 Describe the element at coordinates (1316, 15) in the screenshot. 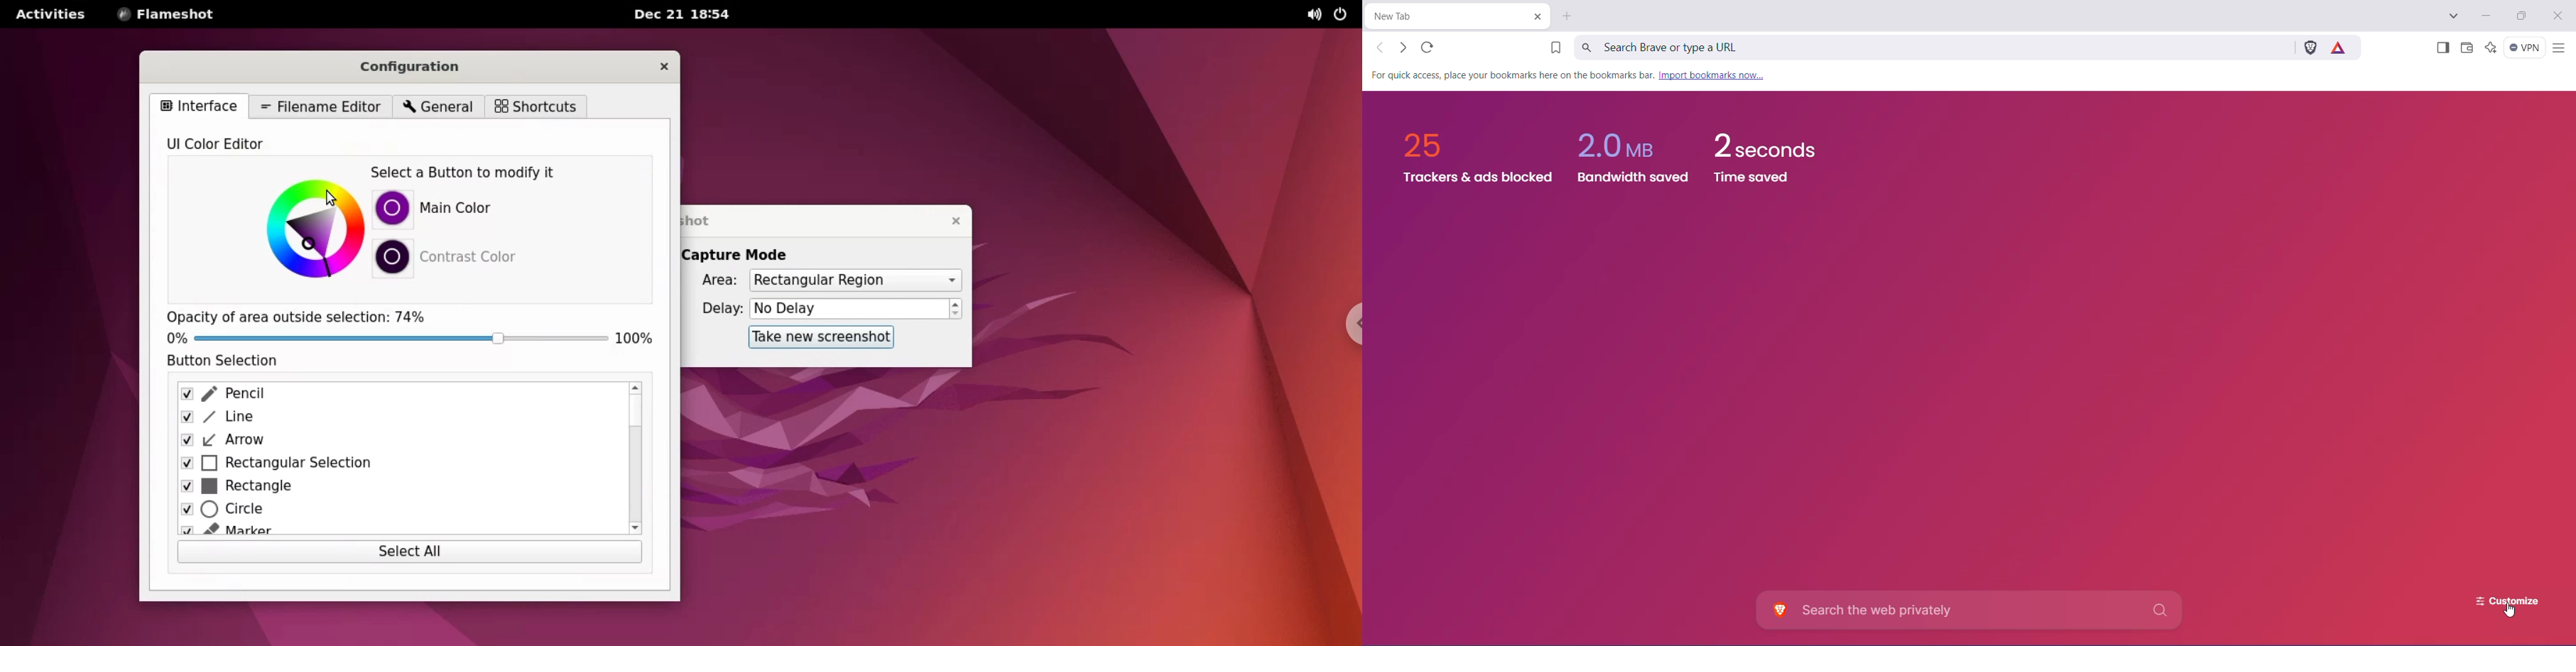

I see `sound options` at that location.